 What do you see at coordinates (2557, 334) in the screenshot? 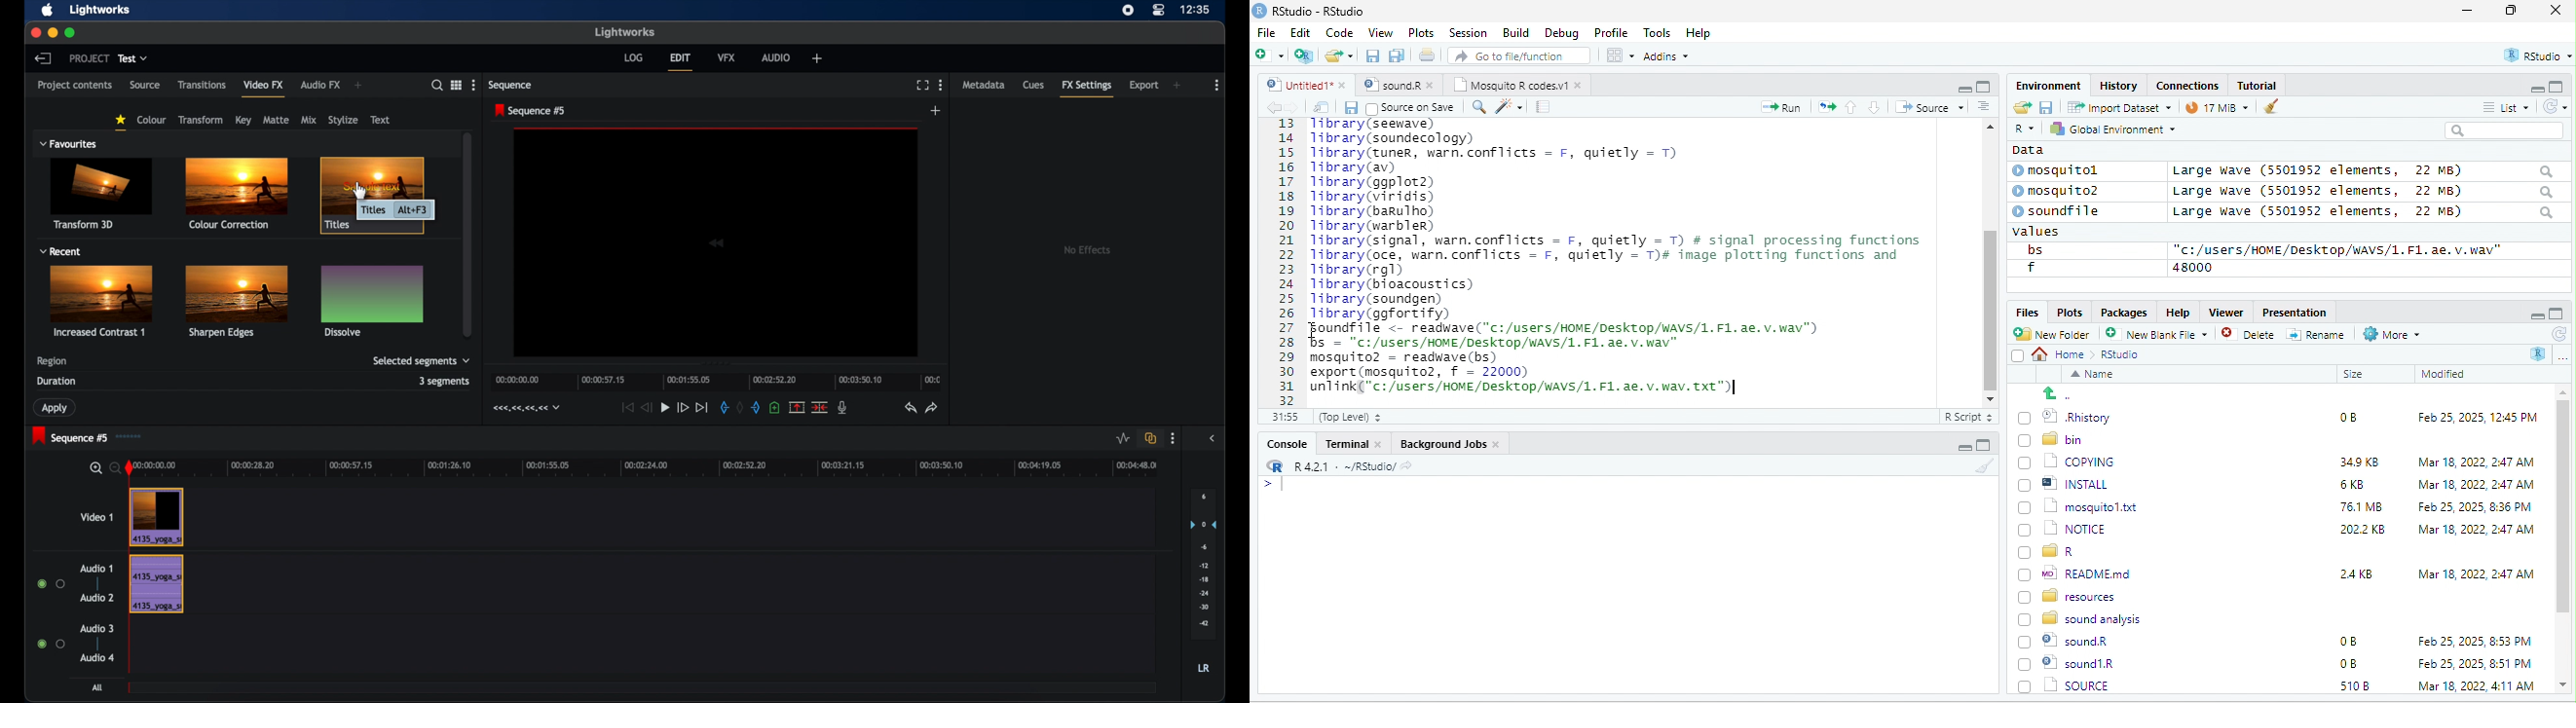
I see `refresh` at bounding box center [2557, 334].